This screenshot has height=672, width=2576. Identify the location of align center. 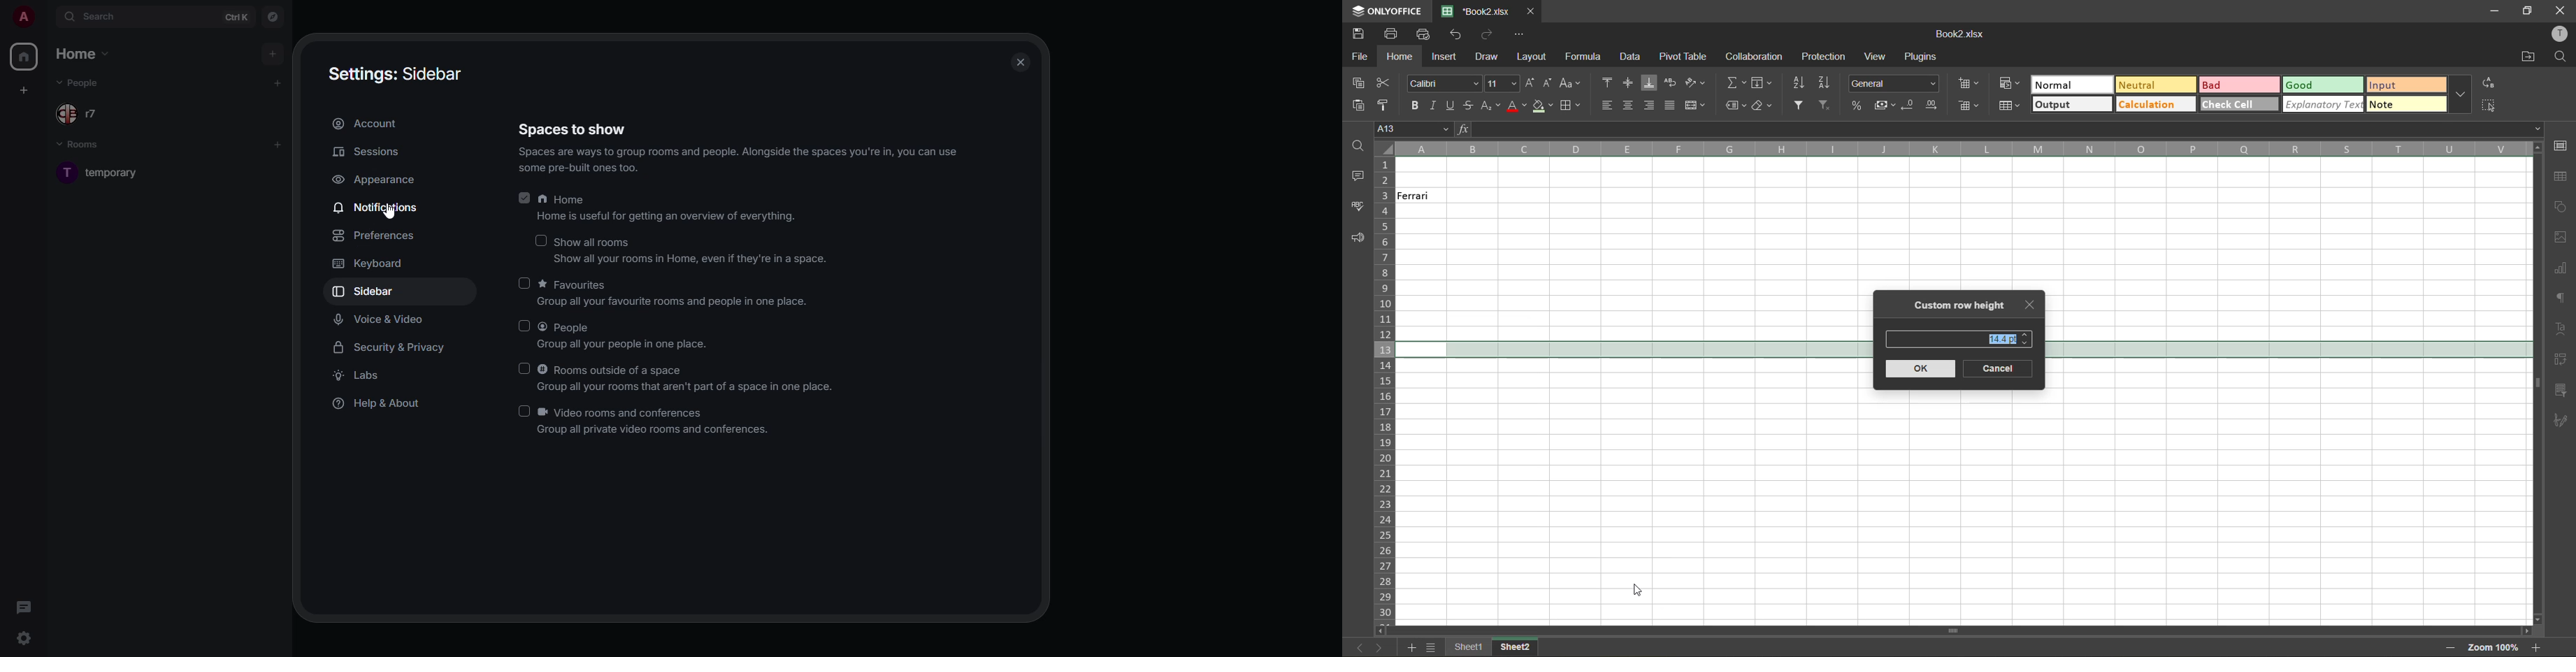
(1631, 105).